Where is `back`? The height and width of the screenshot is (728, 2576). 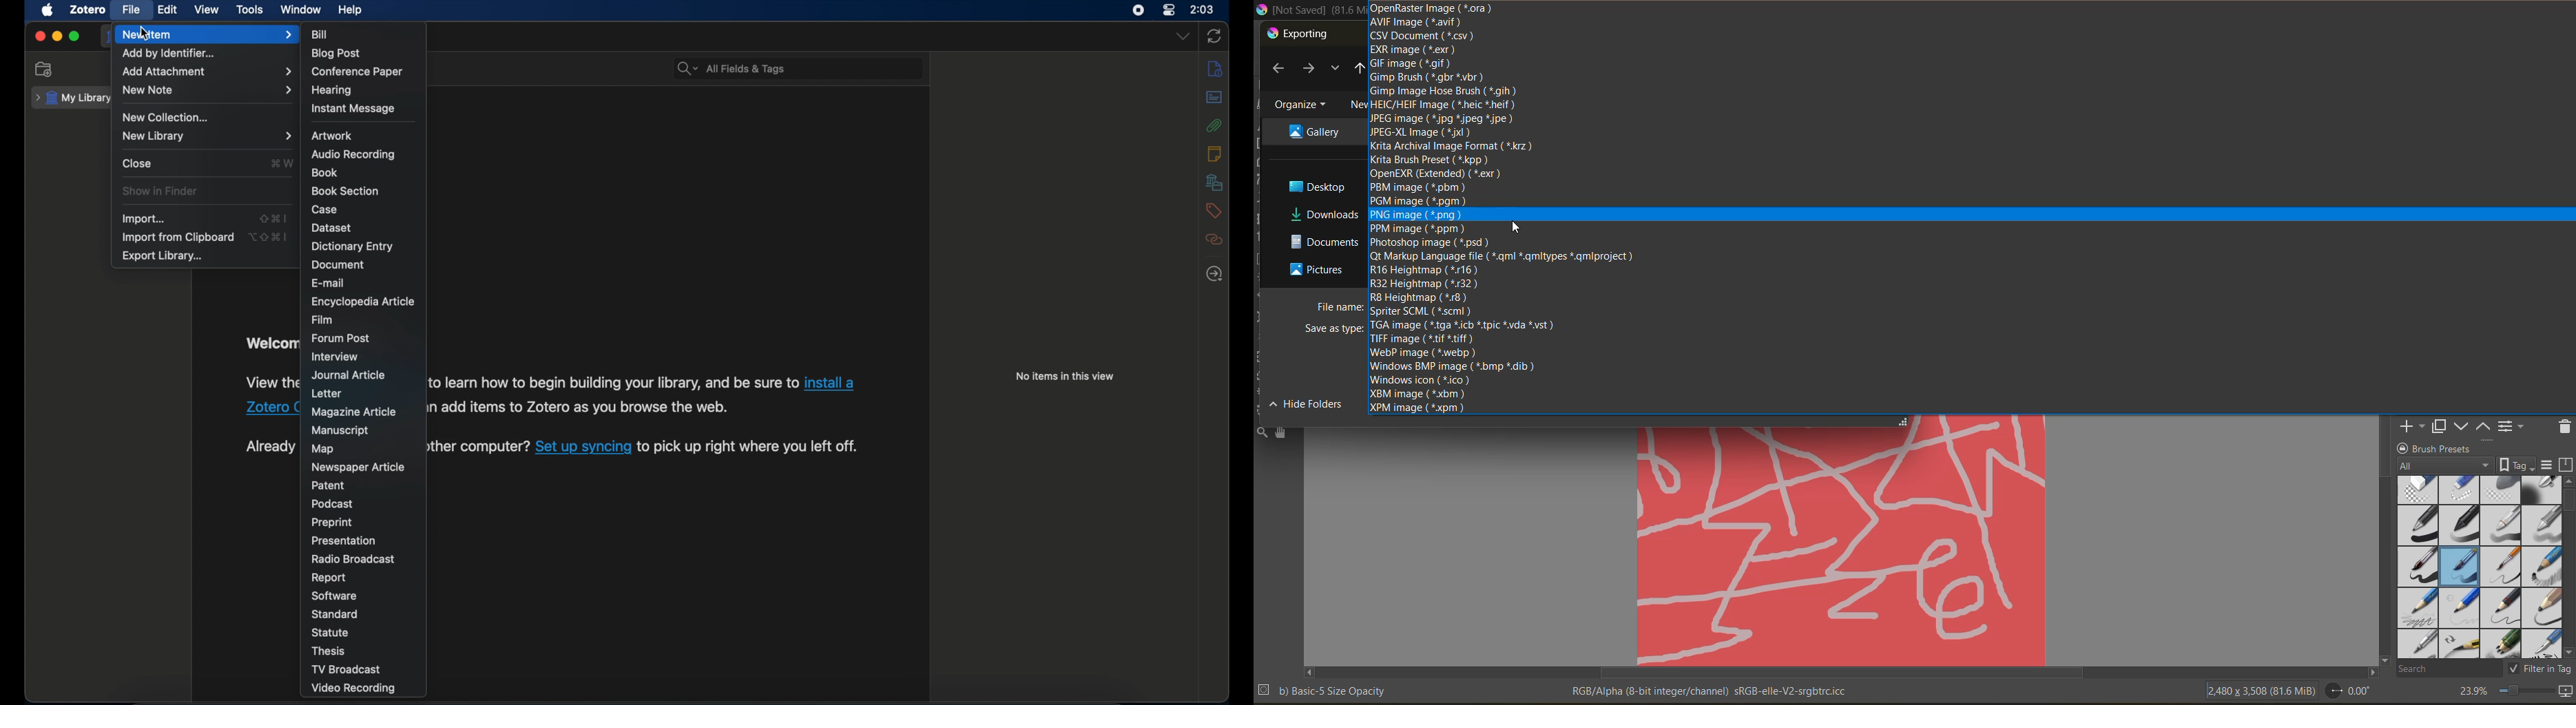 back is located at coordinates (1282, 70).